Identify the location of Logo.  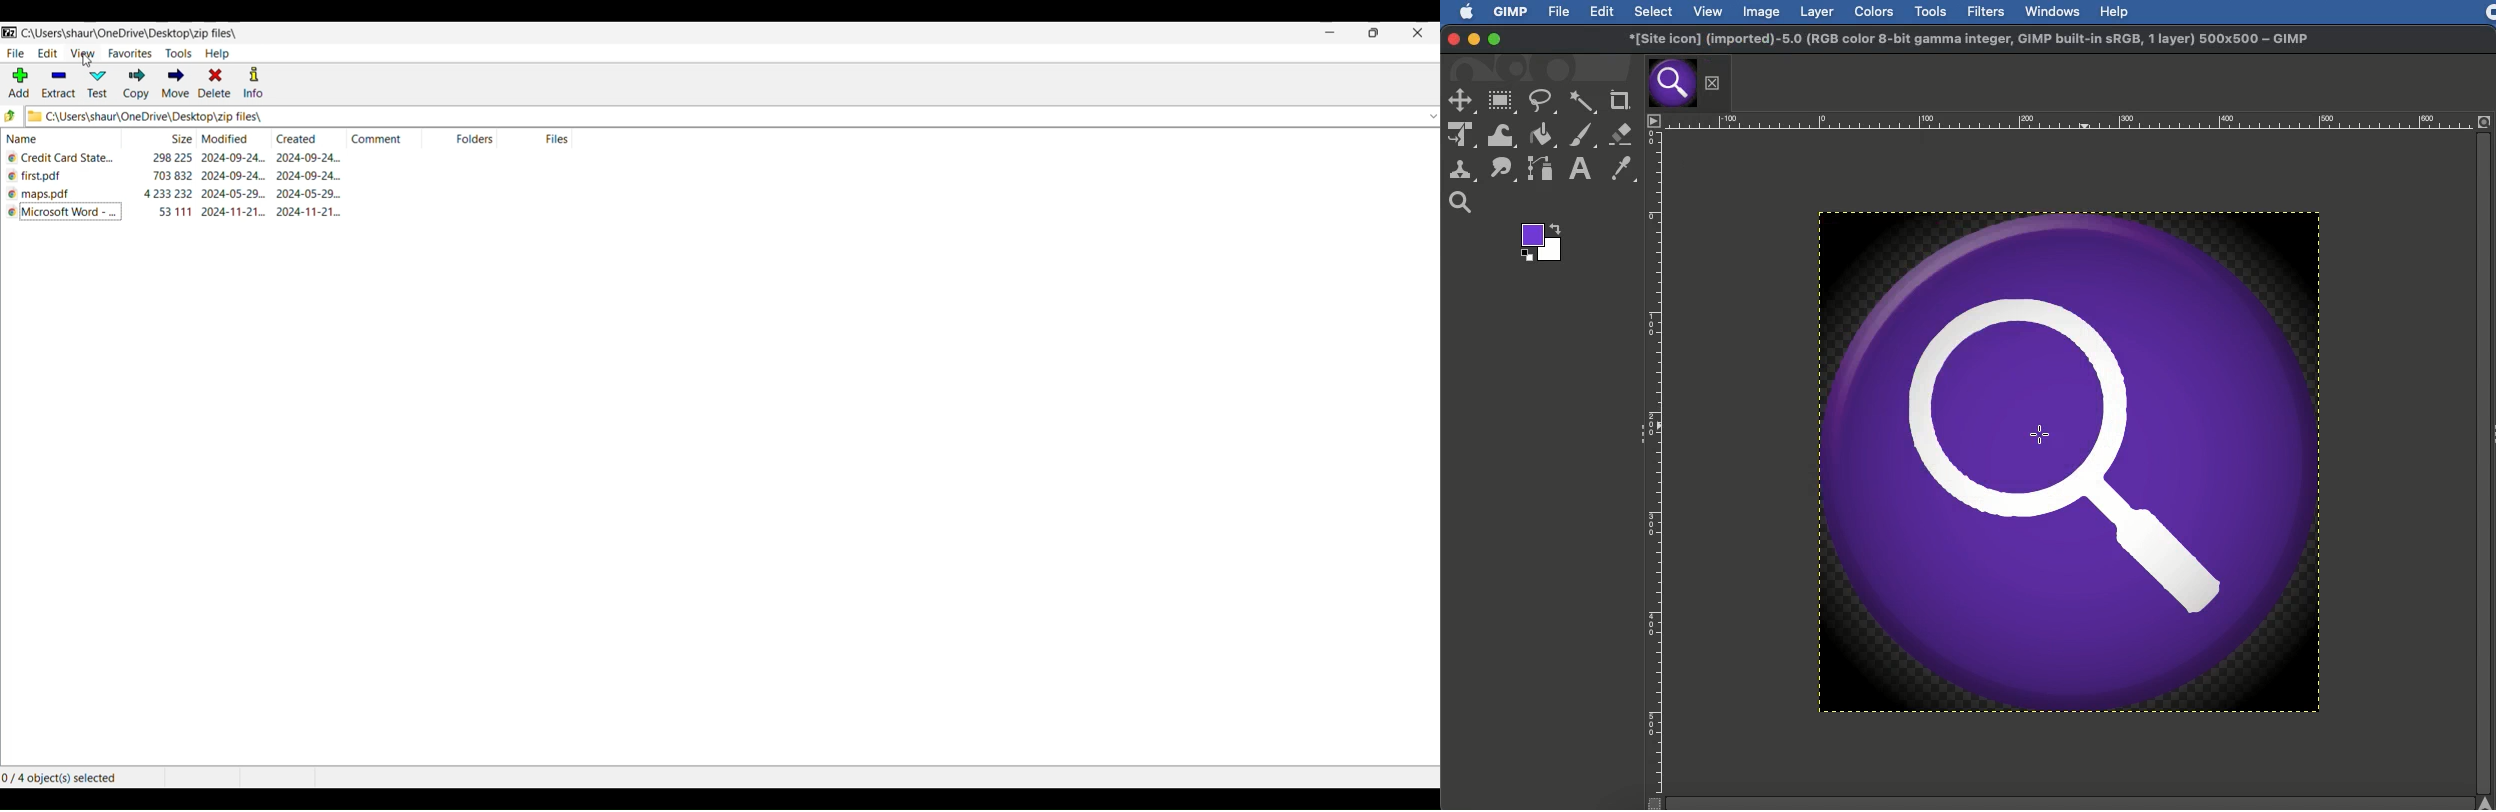
(1460, 11).